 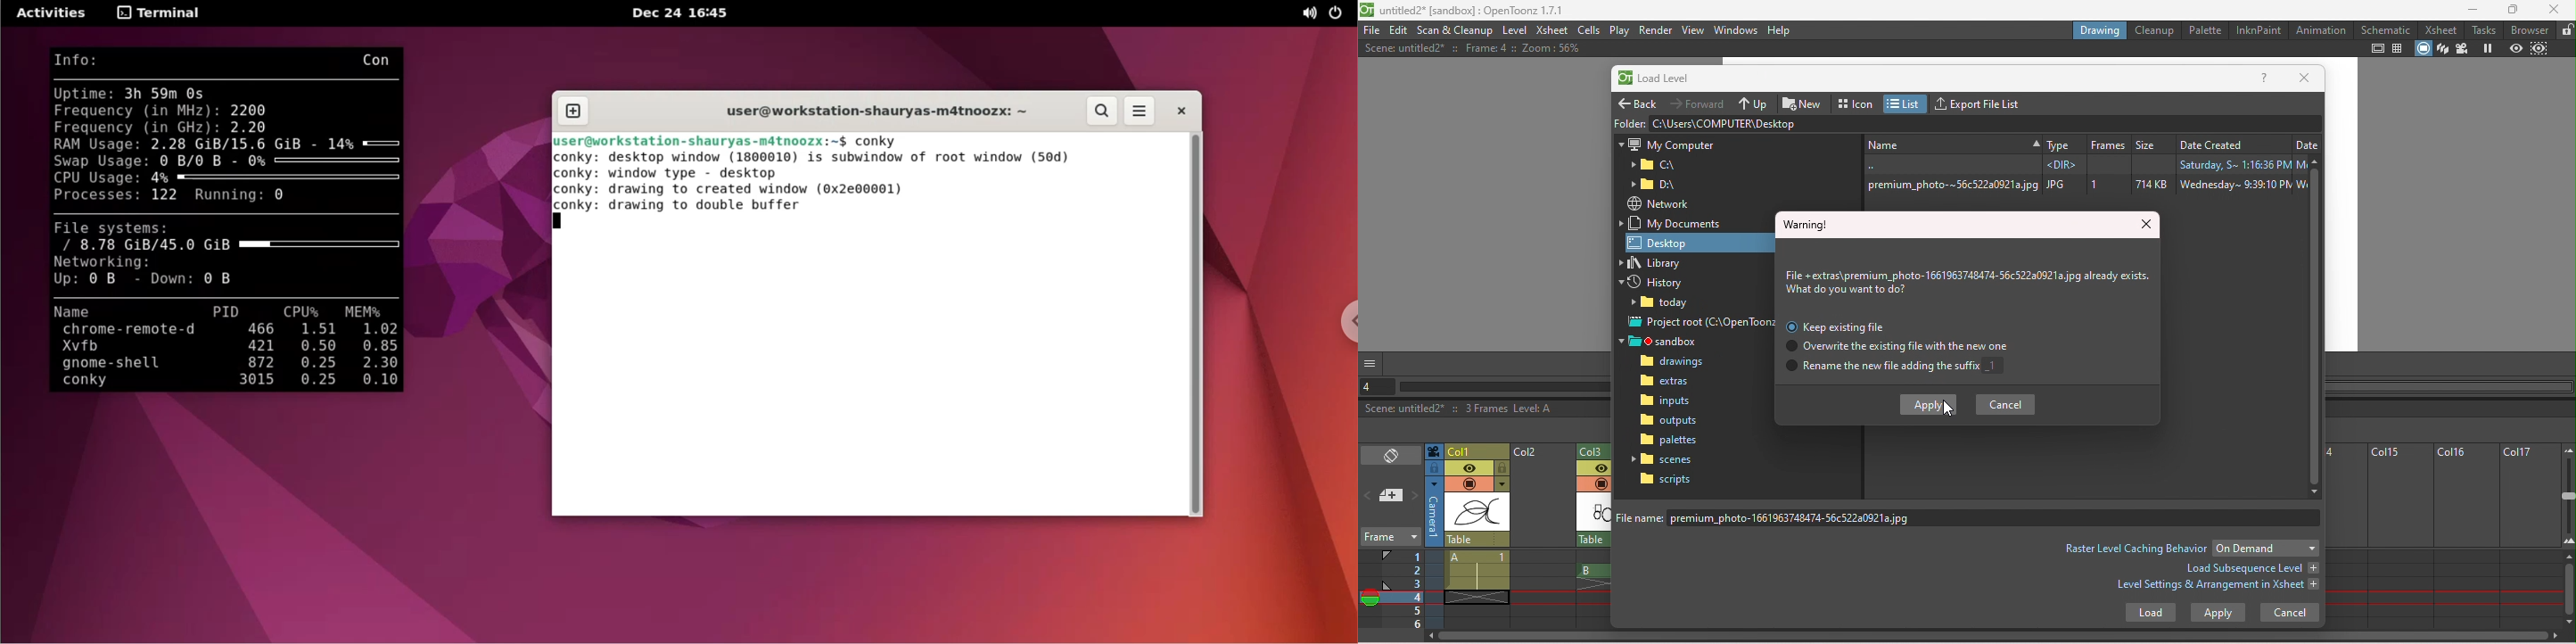 I want to click on file, so click(x=1371, y=30).